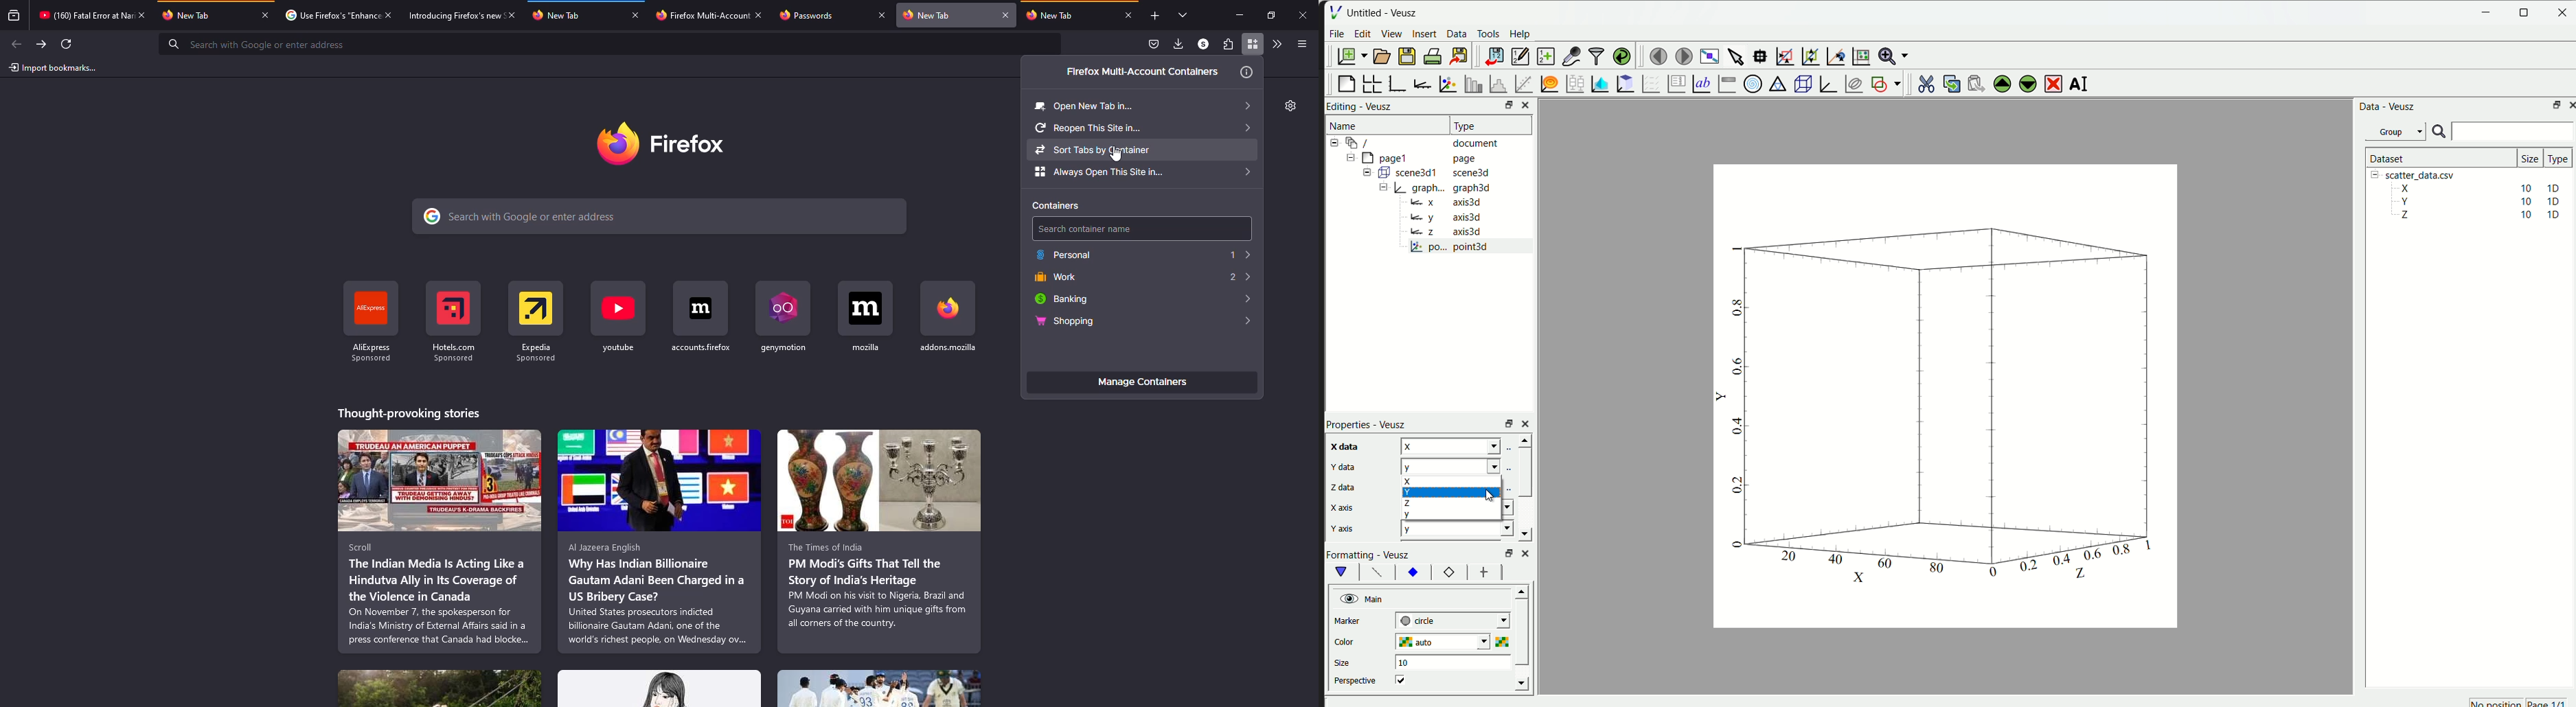  What do you see at coordinates (1852, 83) in the screenshot?
I see `plot covariance ellipses` at bounding box center [1852, 83].